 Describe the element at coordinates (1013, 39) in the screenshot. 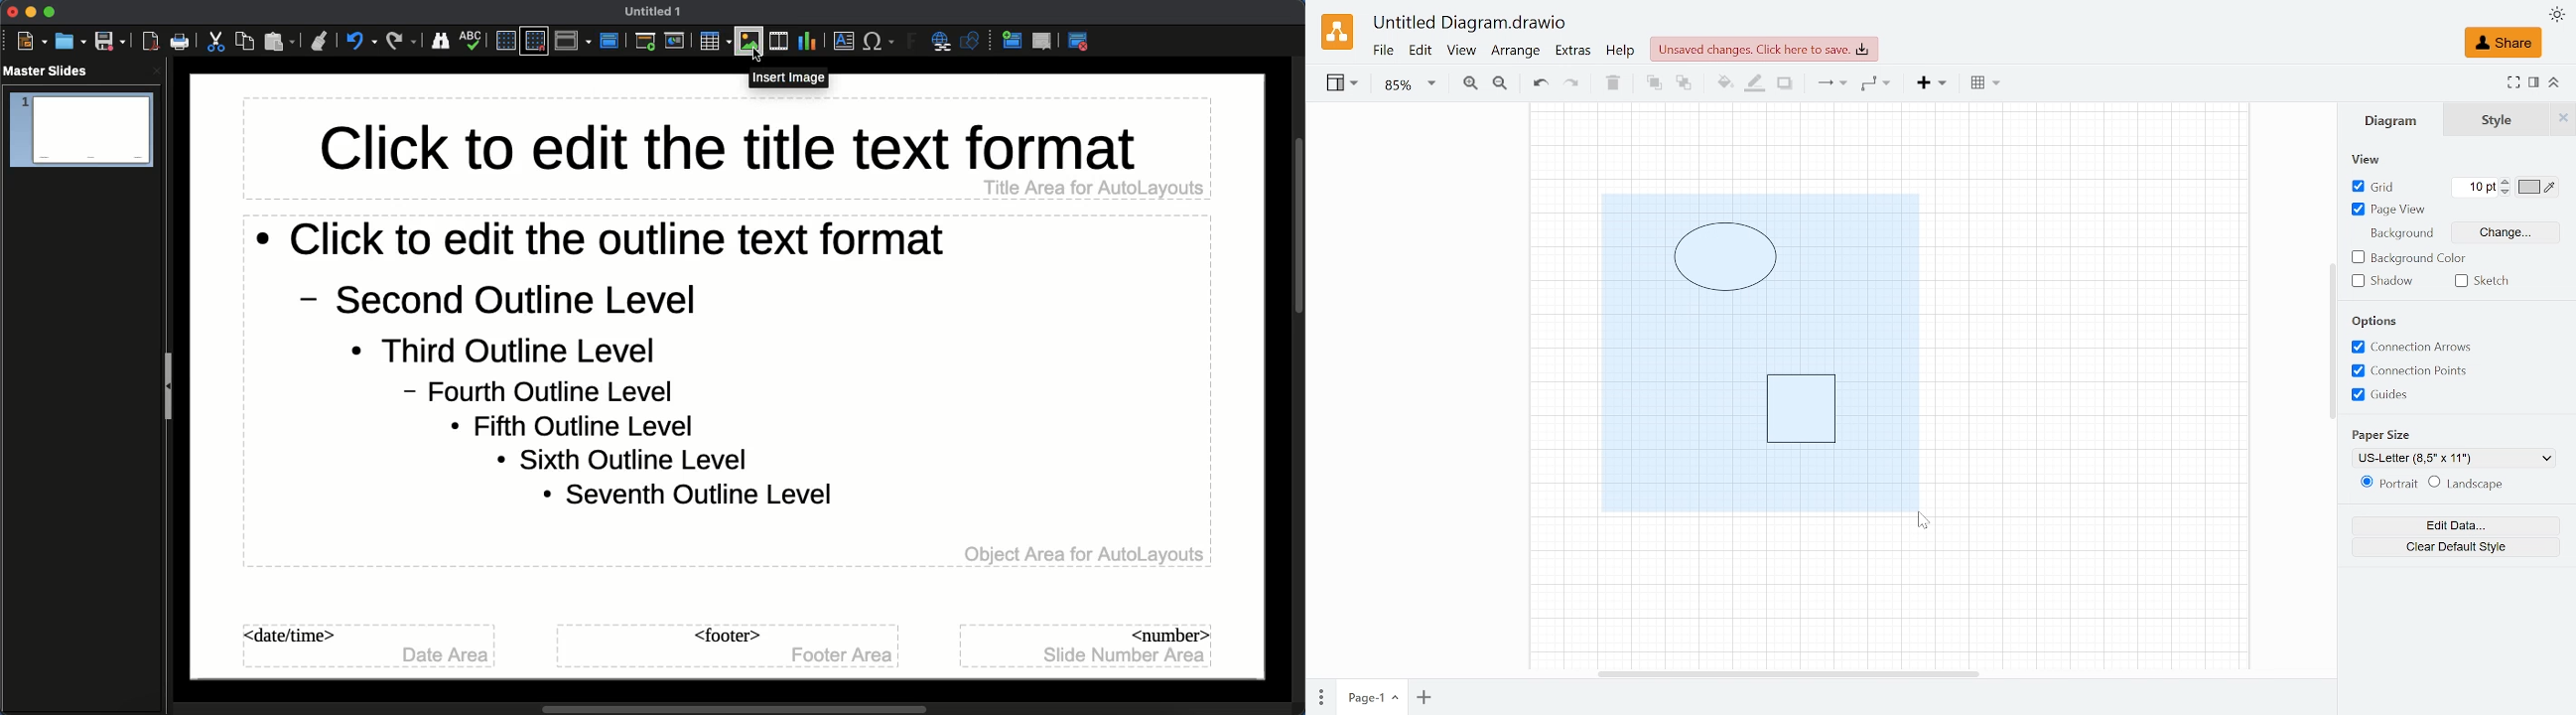

I see `New master` at that location.